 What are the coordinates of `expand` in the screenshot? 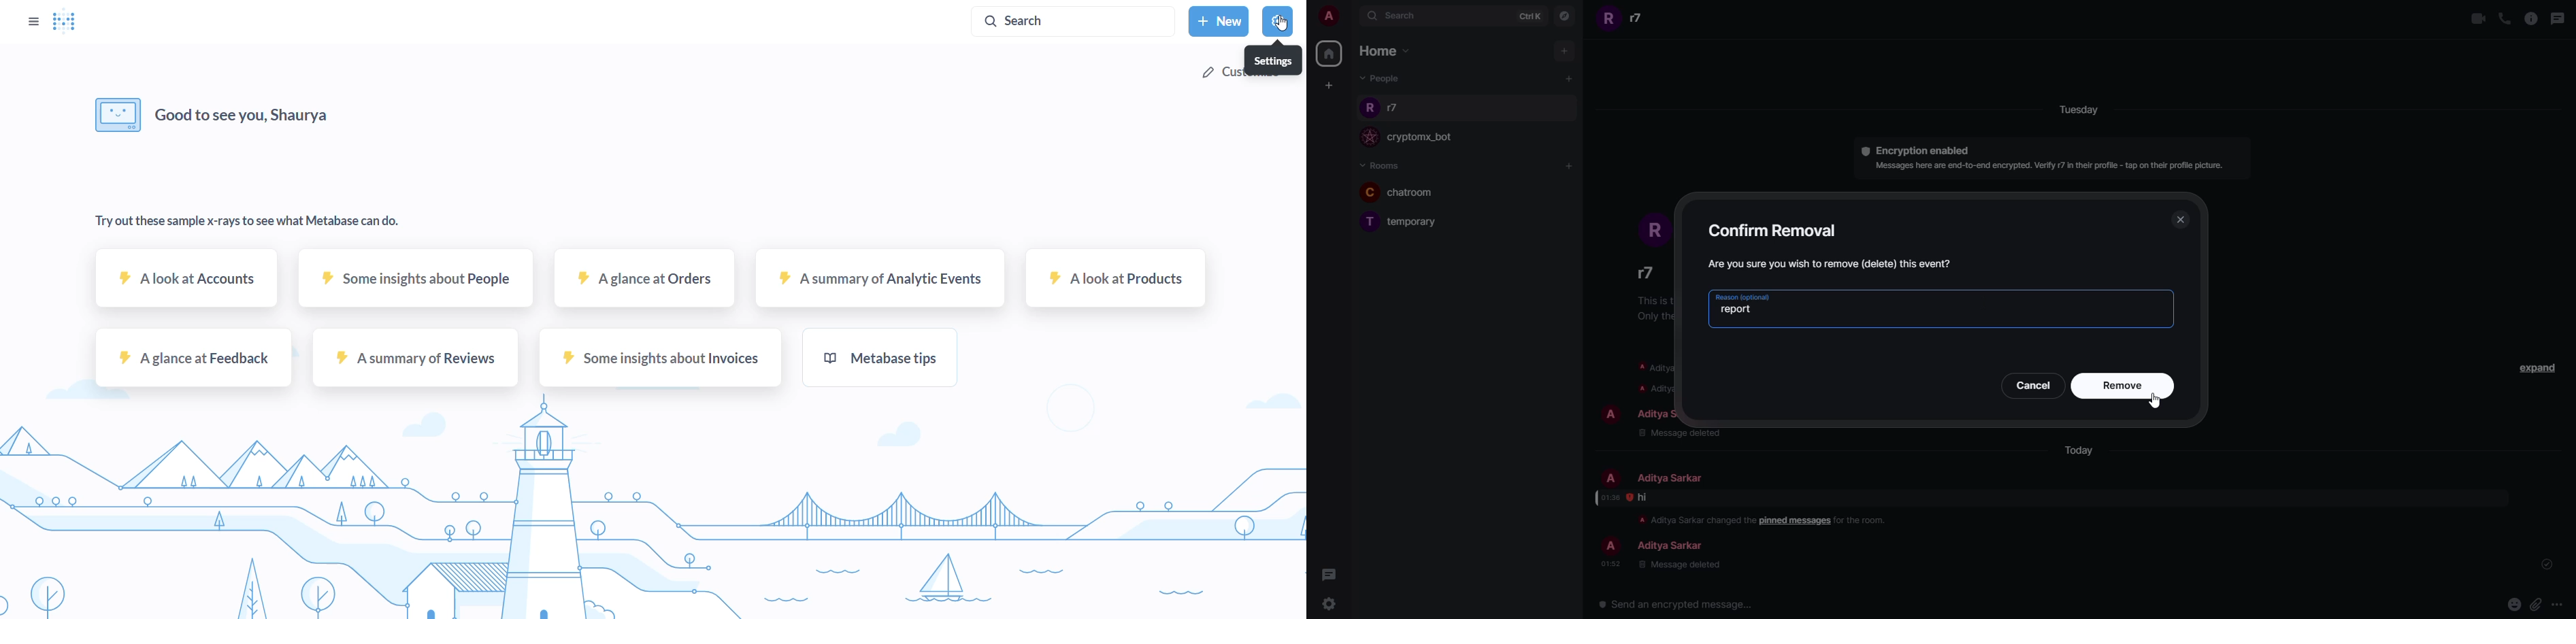 It's located at (2536, 367).